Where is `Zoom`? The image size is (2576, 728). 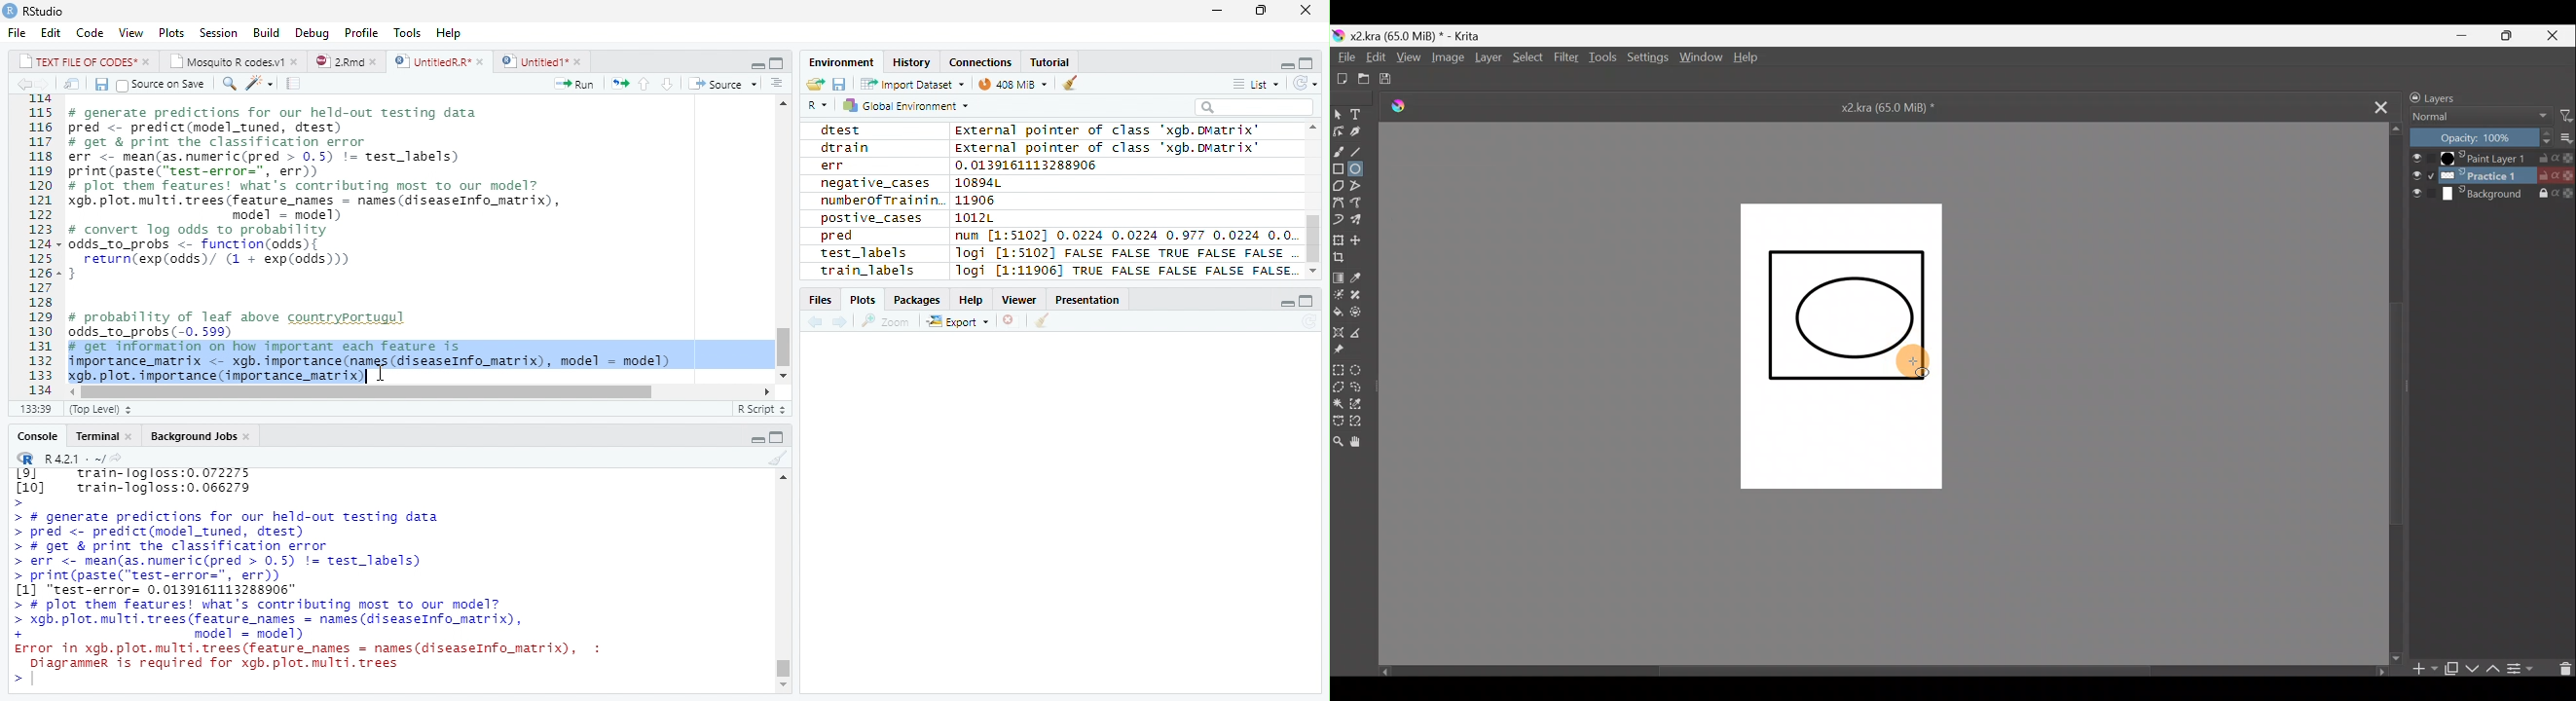 Zoom is located at coordinates (887, 319).